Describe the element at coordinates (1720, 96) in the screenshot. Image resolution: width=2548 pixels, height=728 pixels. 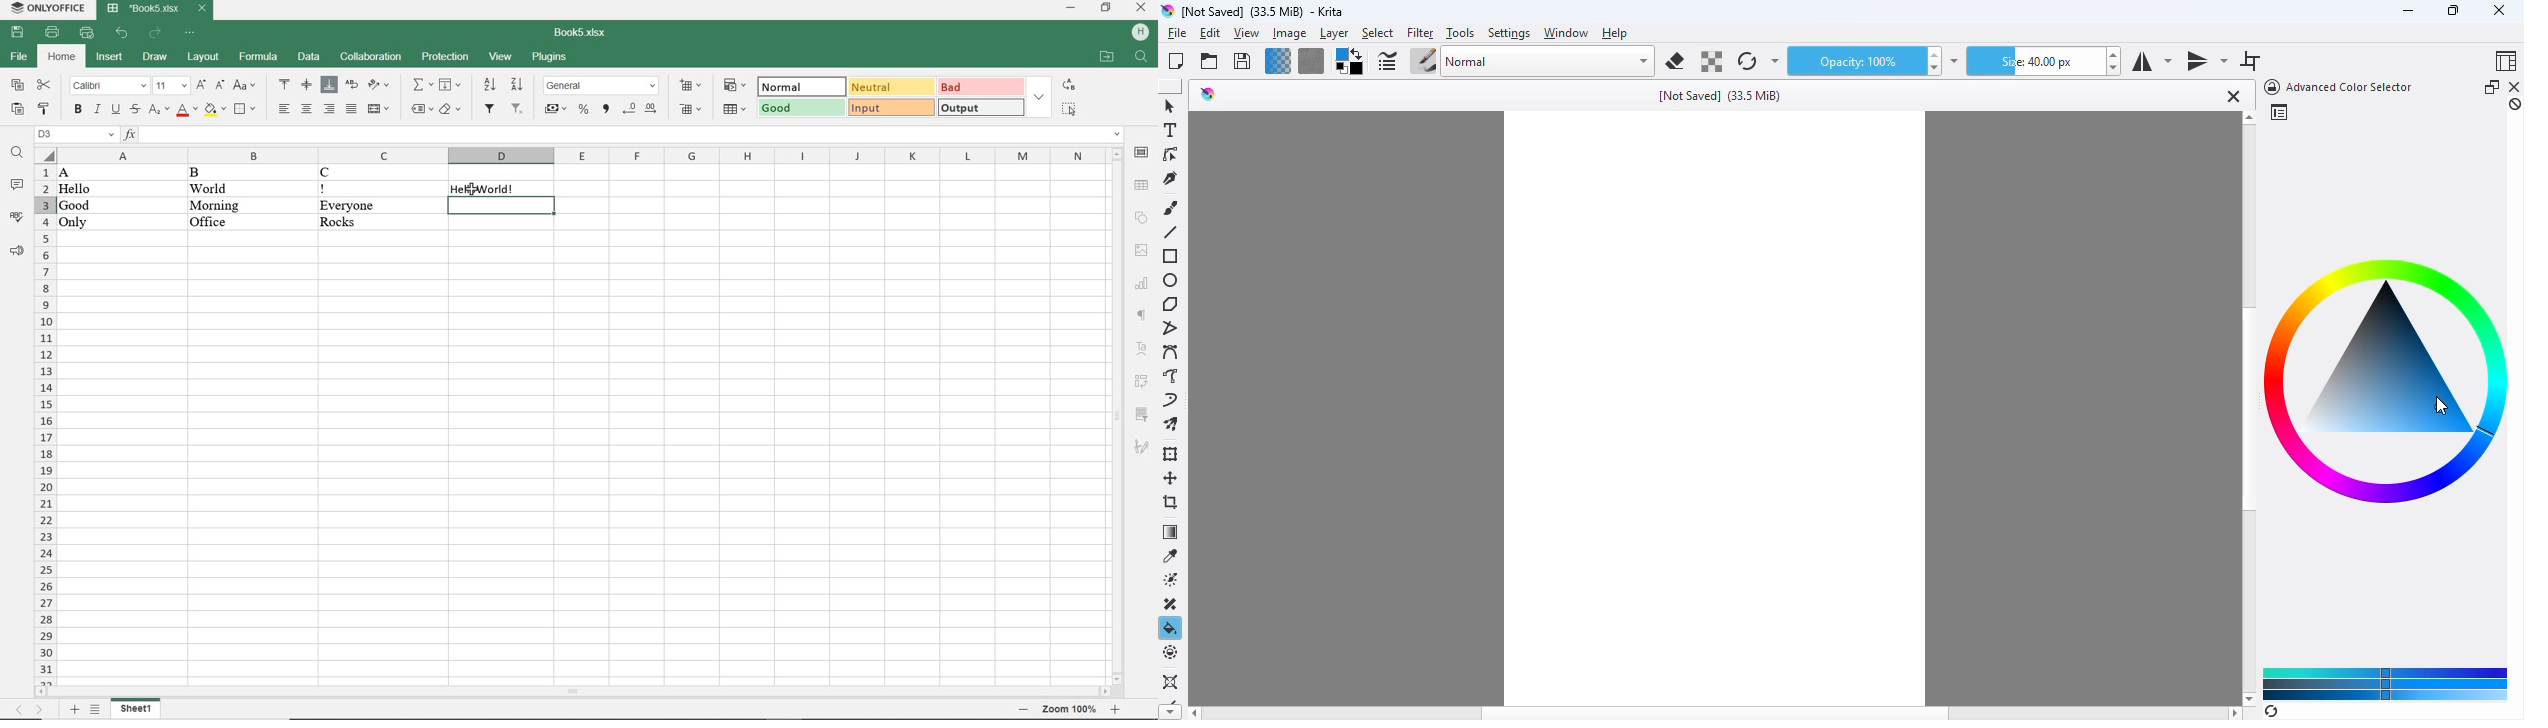
I see `title` at that location.